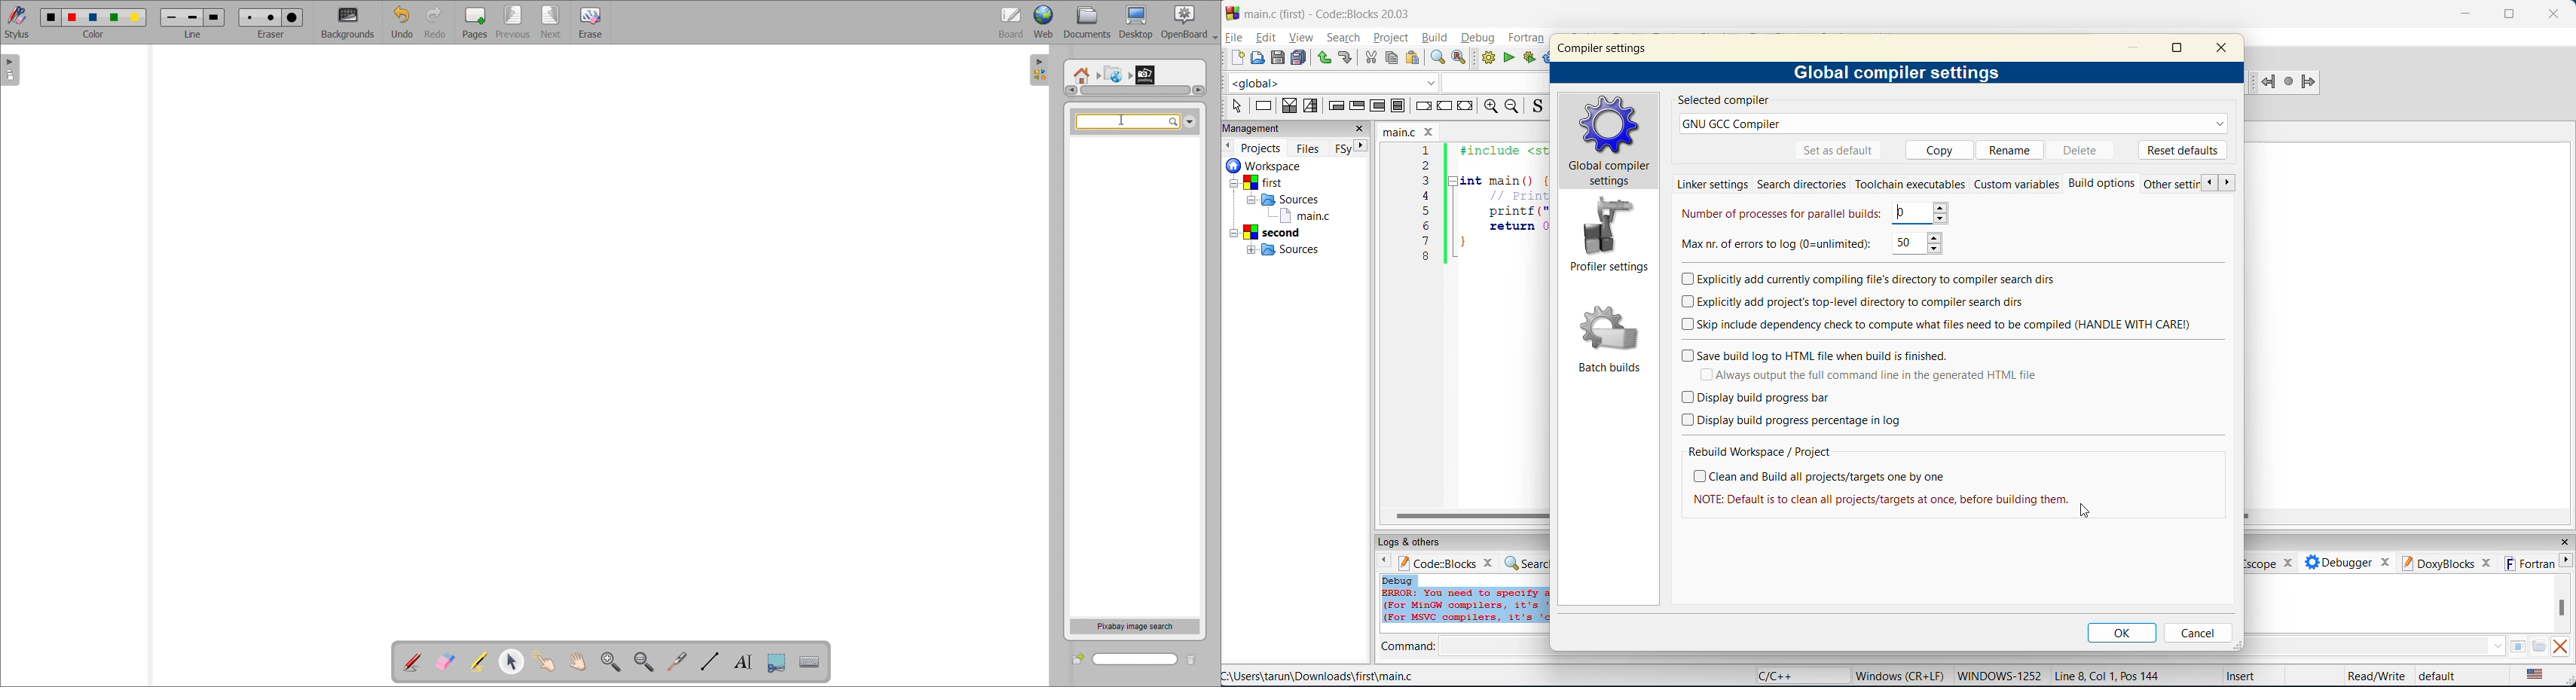 The width and height of the screenshot is (2576, 700). What do you see at coordinates (2110, 675) in the screenshot?
I see `Line 8, Col 1, Pos 144` at bounding box center [2110, 675].